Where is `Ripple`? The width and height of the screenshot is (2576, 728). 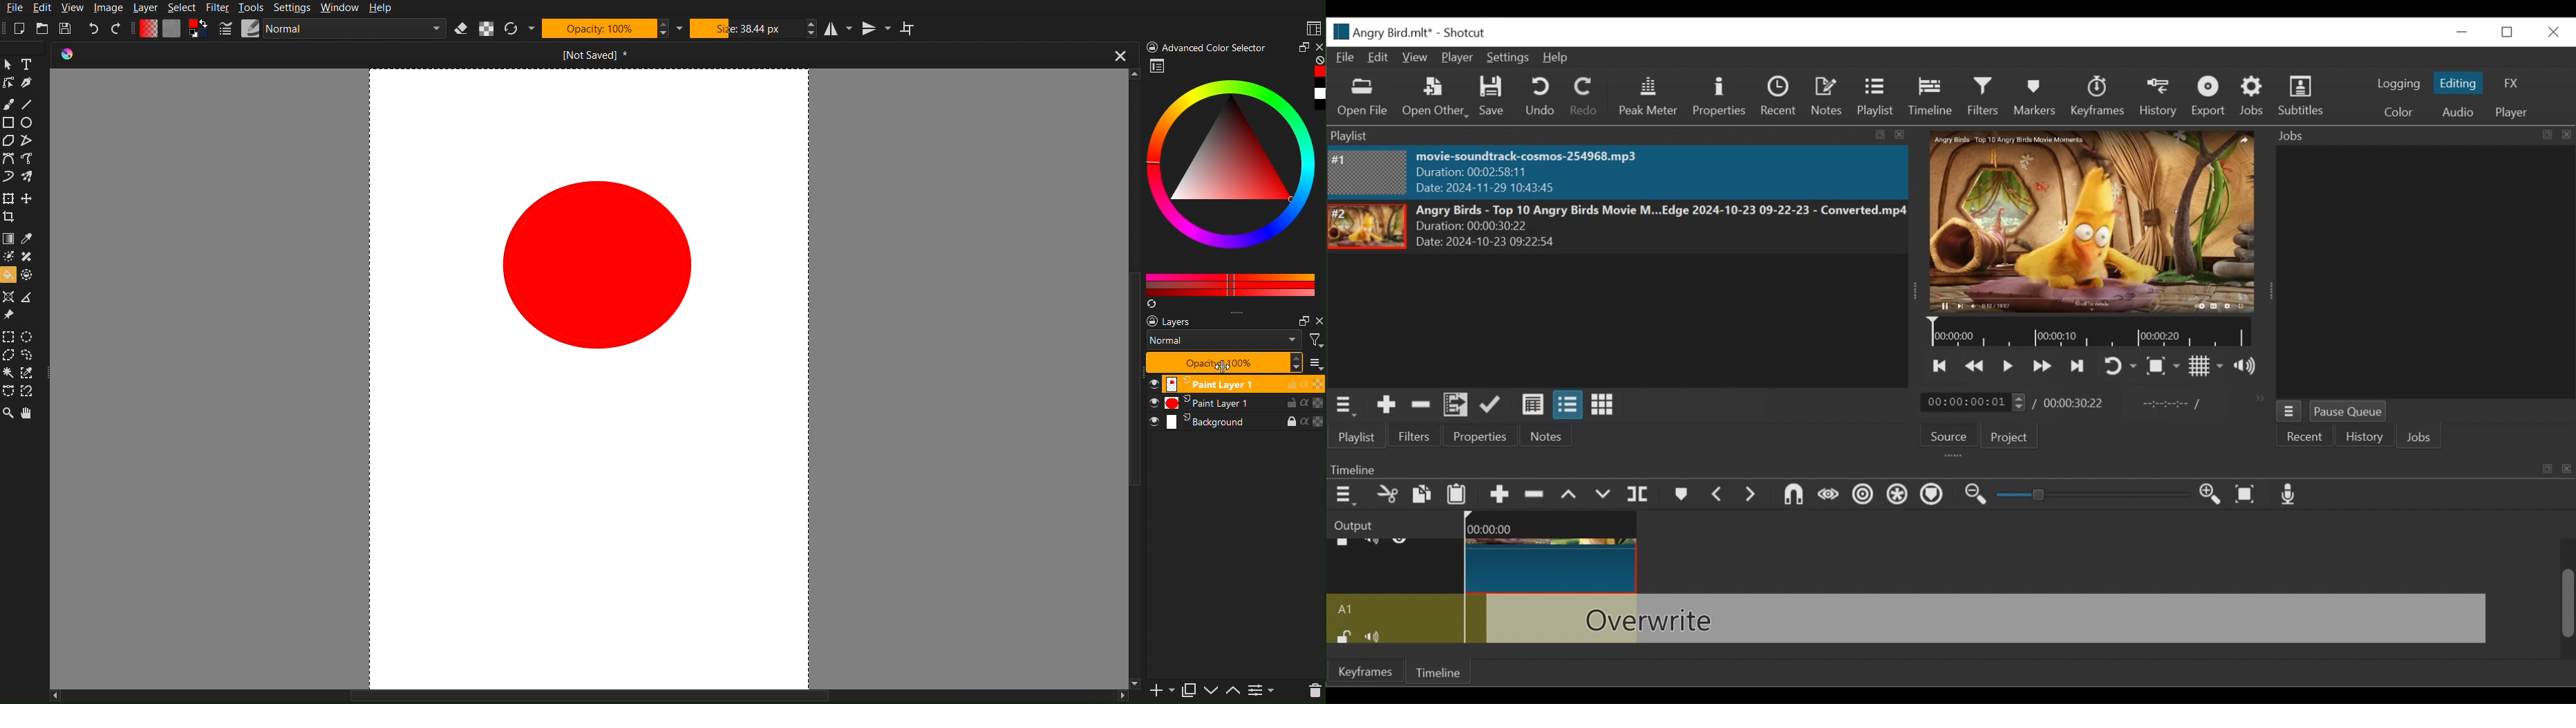
Ripple is located at coordinates (1863, 497).